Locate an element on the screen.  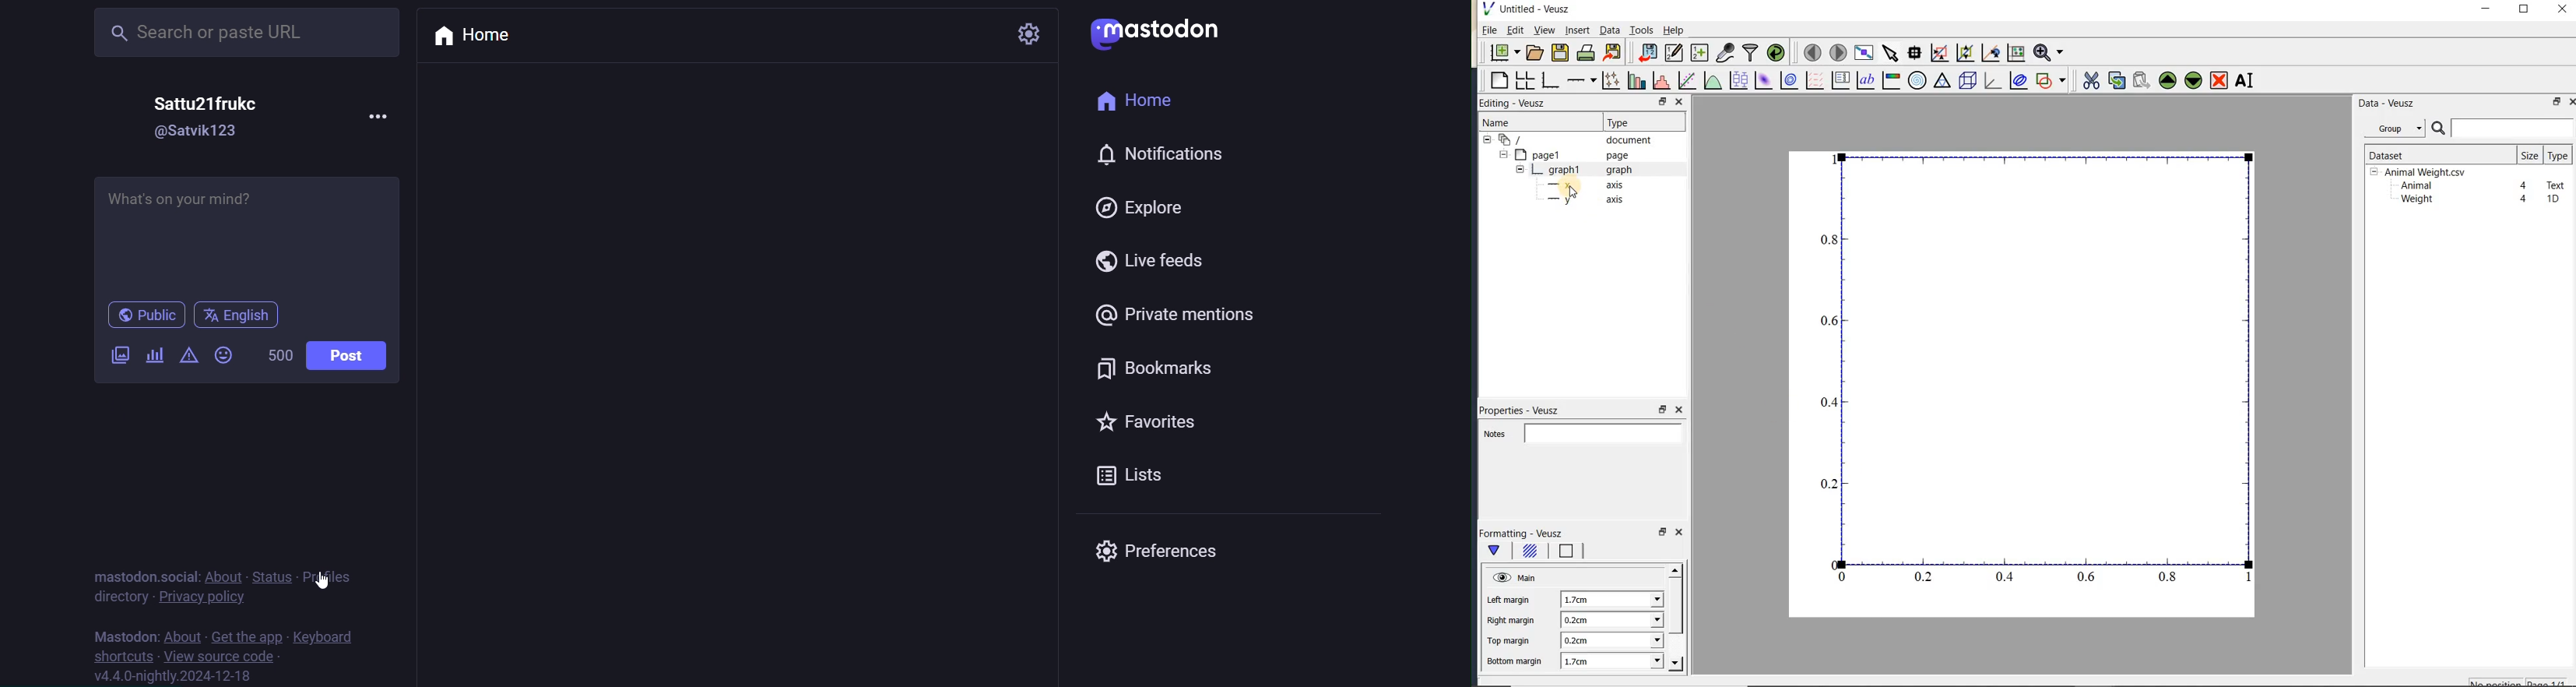
content warning is located at coordinates (188, 353).